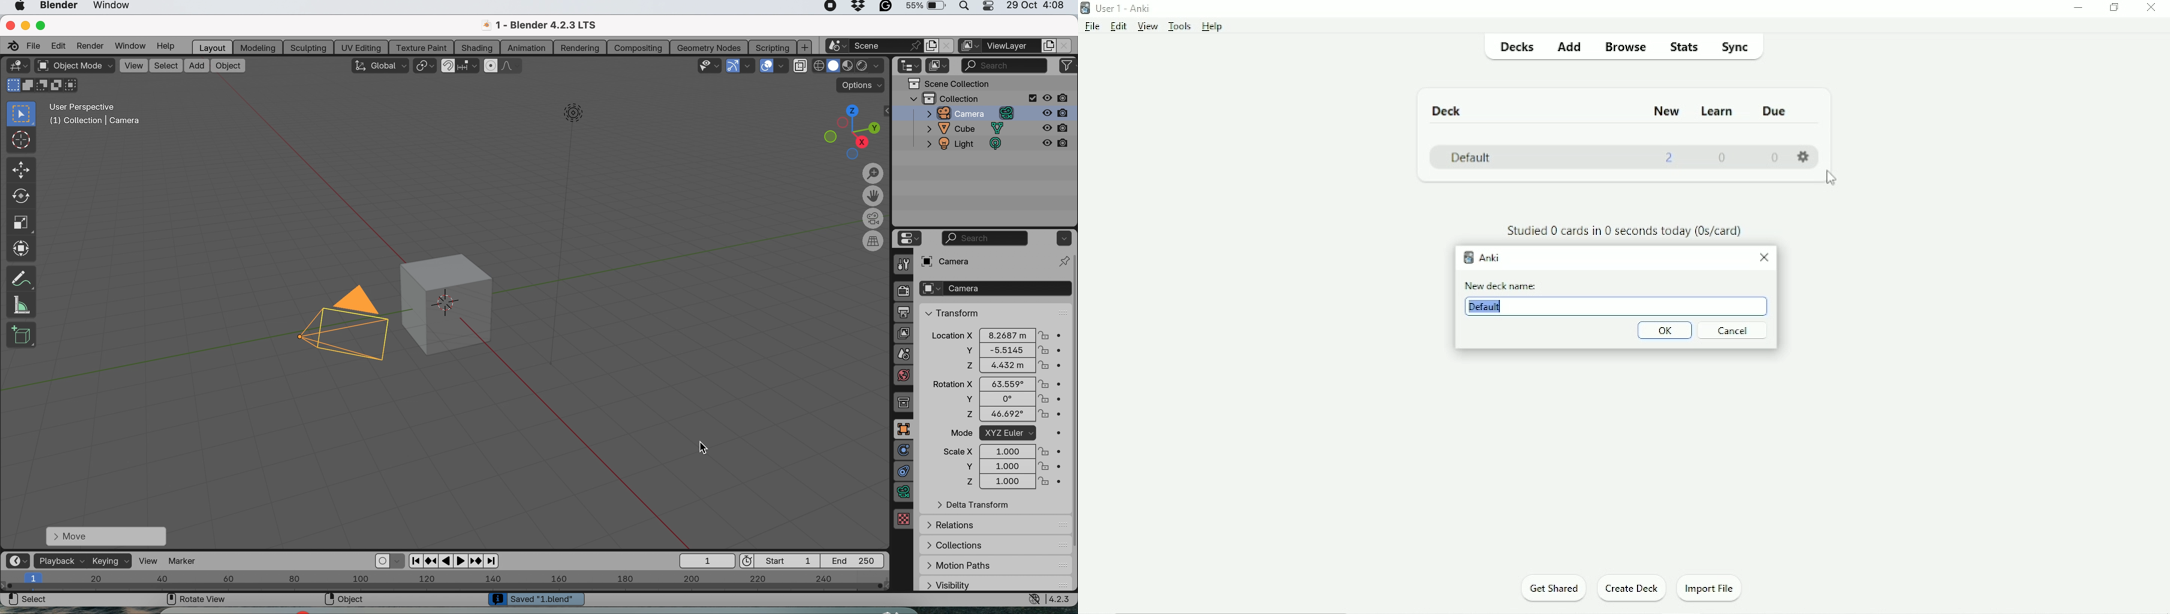  I want to click on Deck, so click(1445, 111).